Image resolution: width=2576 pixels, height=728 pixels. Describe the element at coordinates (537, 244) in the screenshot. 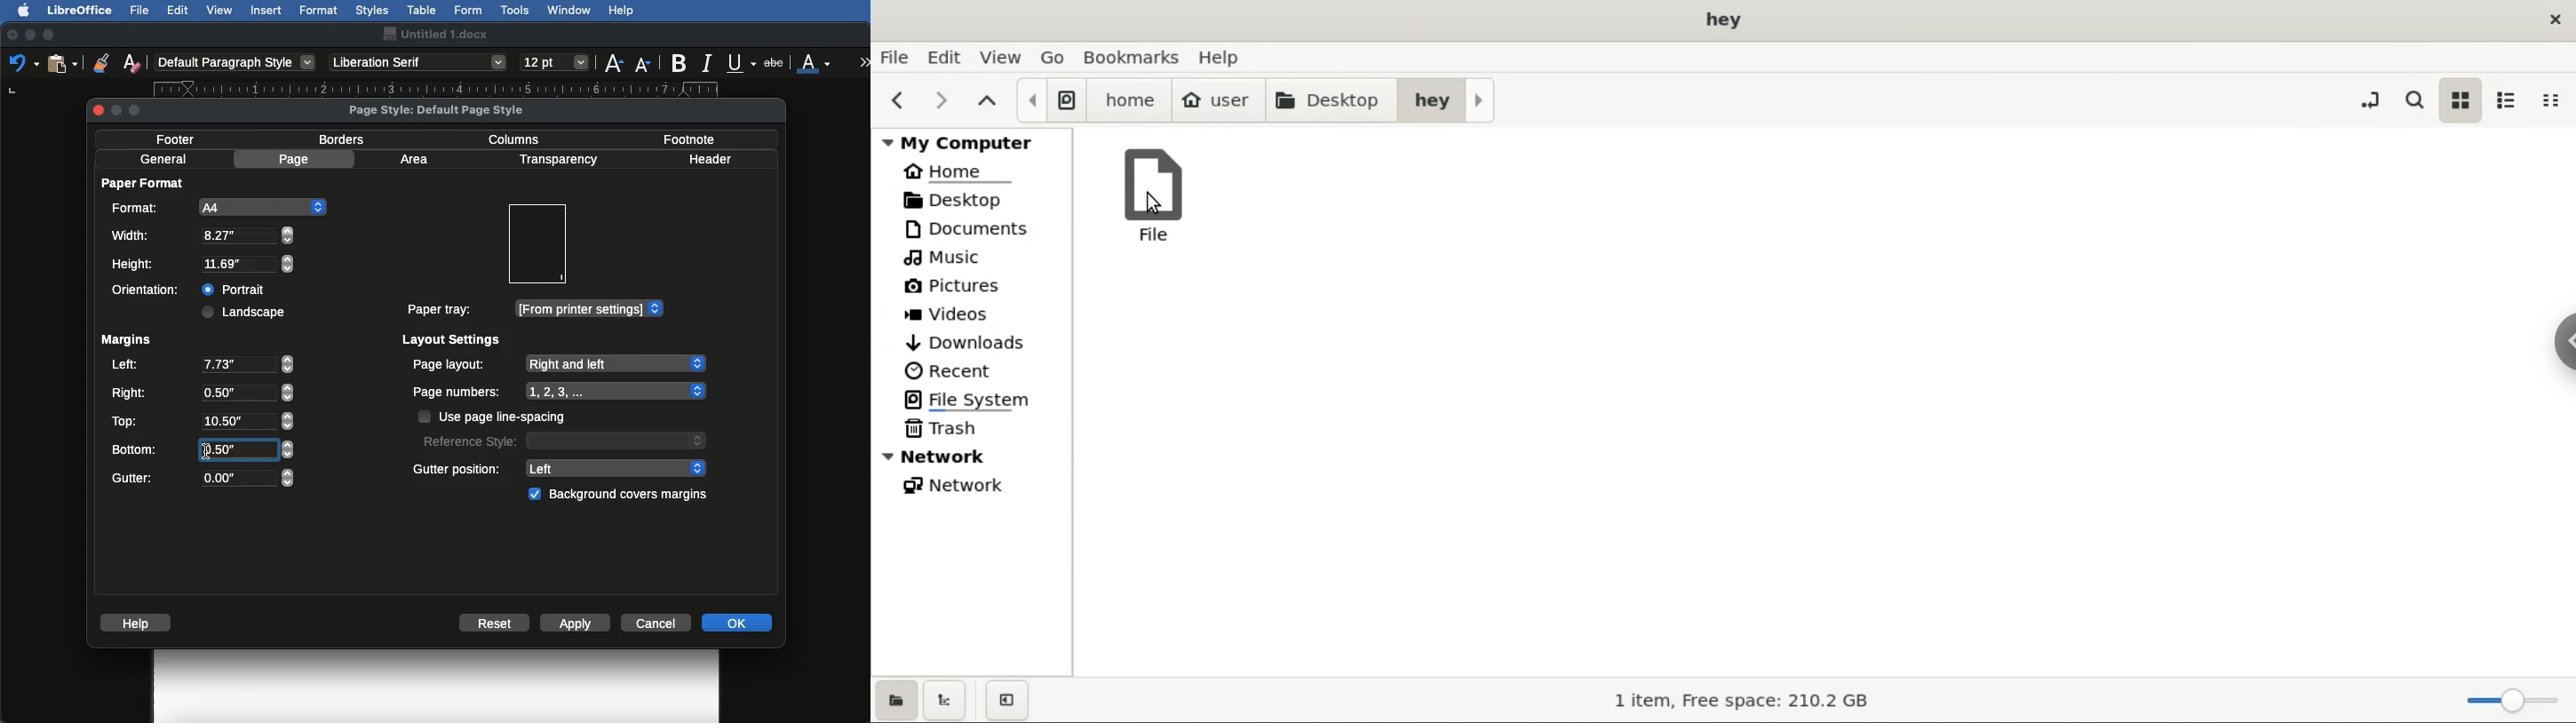

I see `Preview` at that location.